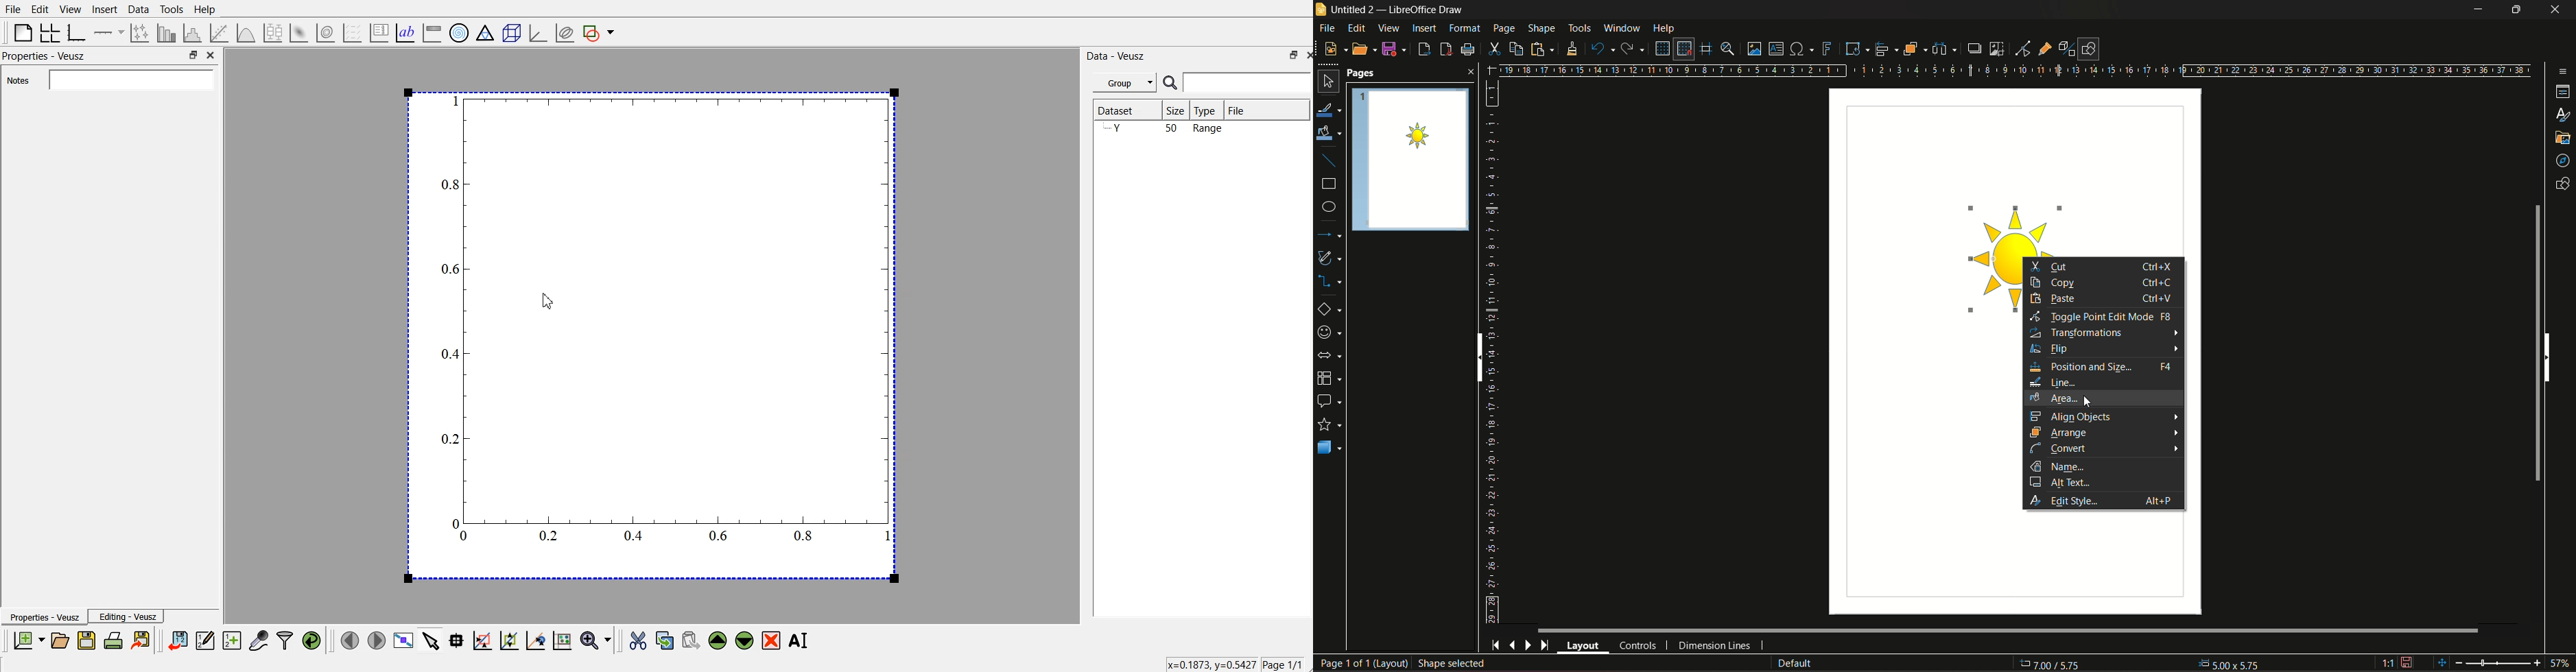 Image resolution: width=2576 pixels, height=672 pixels. I want to click on ternary graph, so click(485, 32).